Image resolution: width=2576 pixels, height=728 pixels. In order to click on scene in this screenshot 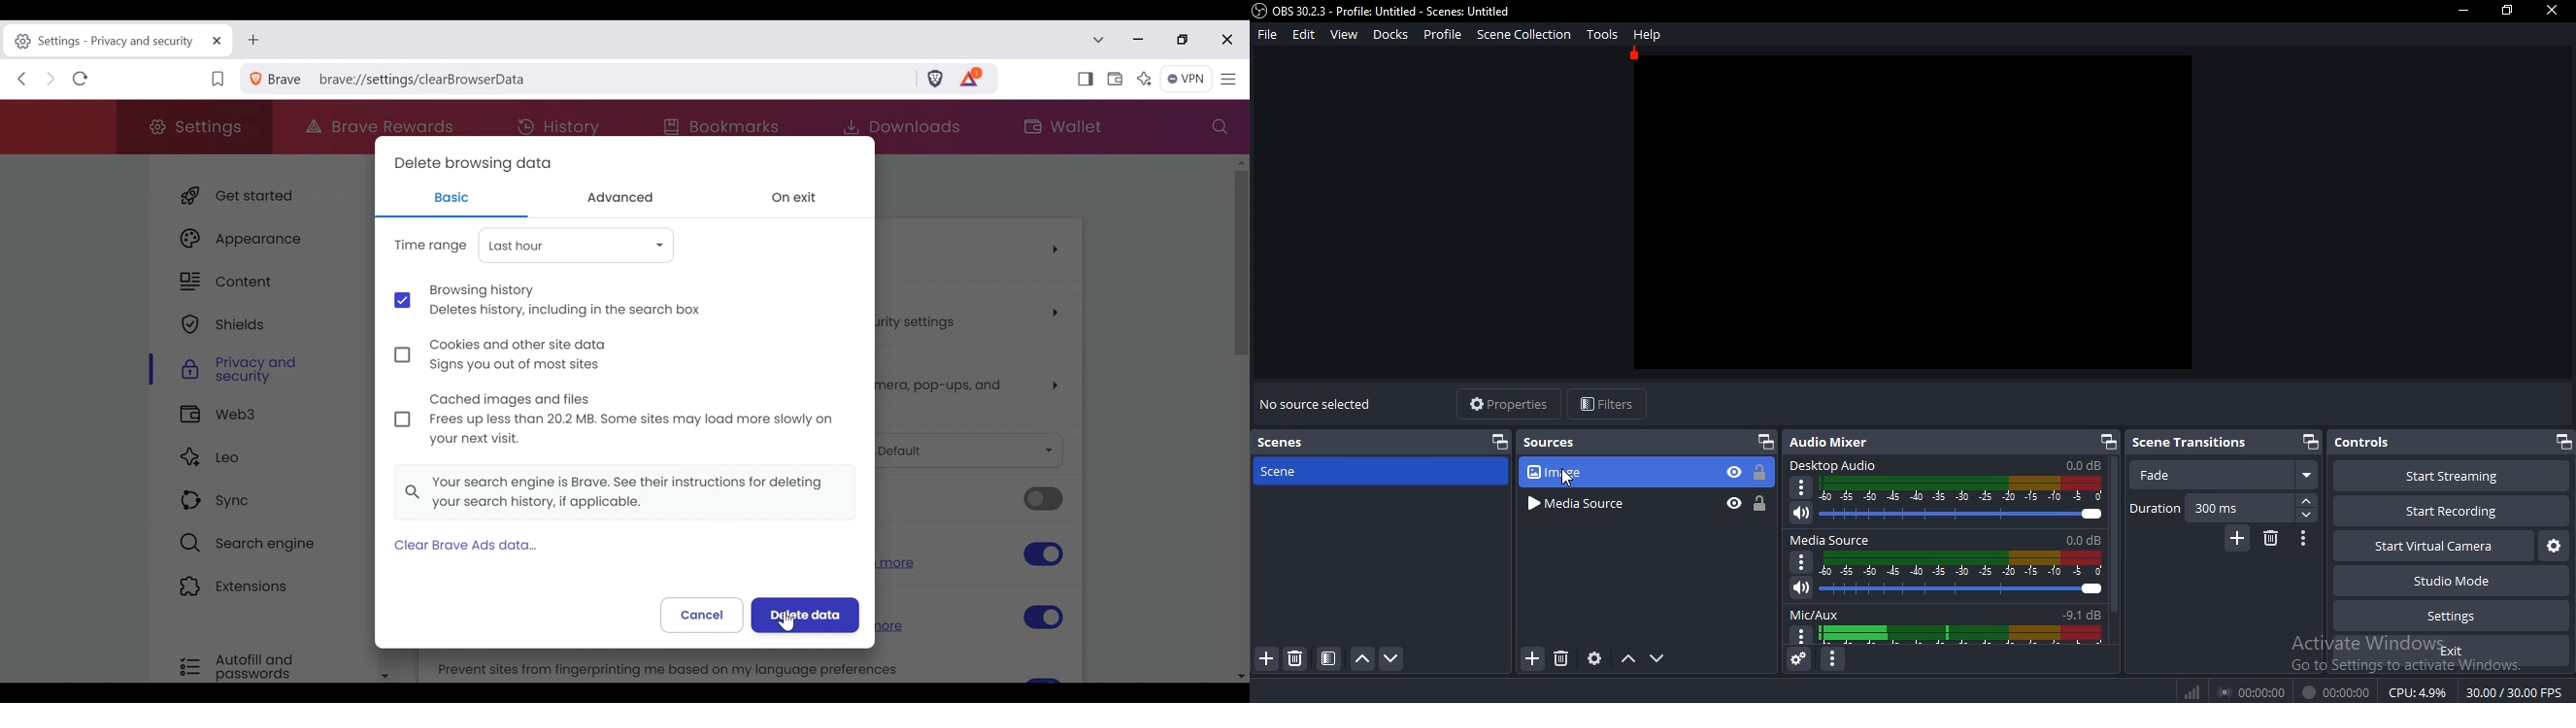, I will do `click(1281, 472)`.